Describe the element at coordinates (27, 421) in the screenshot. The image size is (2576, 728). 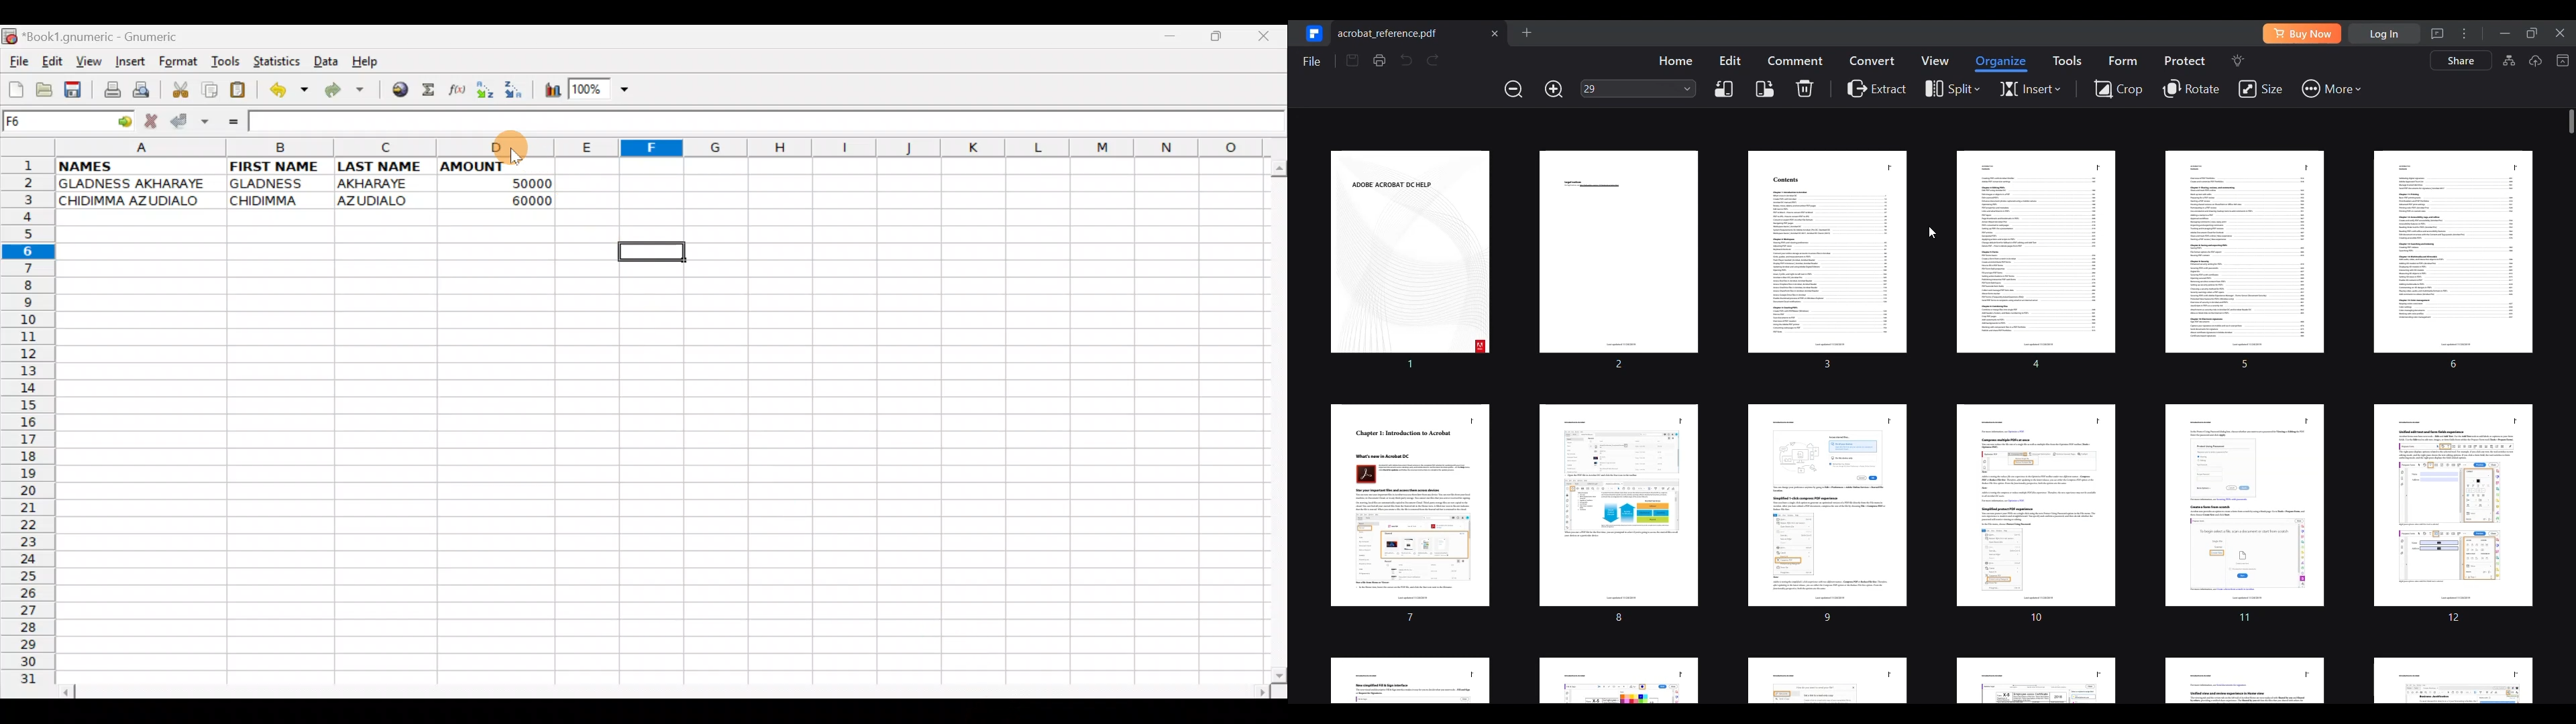
I see `Rows` at that location.